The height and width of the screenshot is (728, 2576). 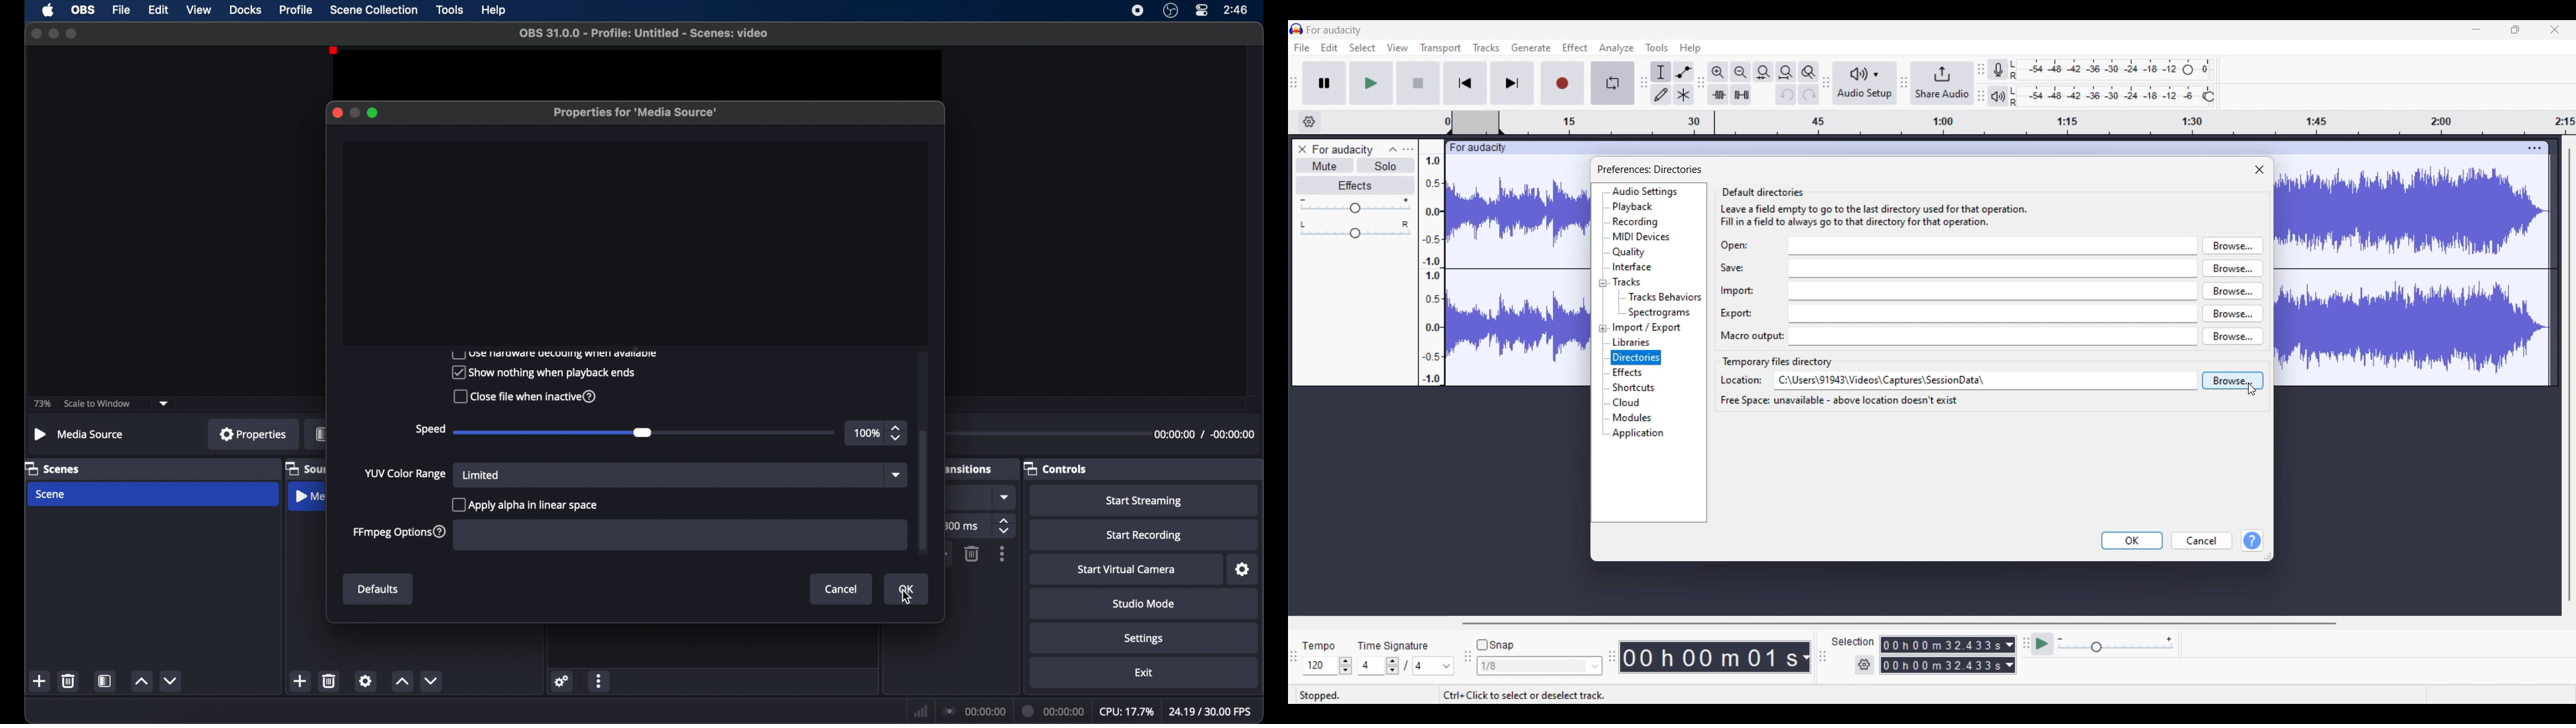 What do you see at coordinates (1465, 83) in the screenshot?
I see `Skip/Select to start` at bounding box center [1465, 83].